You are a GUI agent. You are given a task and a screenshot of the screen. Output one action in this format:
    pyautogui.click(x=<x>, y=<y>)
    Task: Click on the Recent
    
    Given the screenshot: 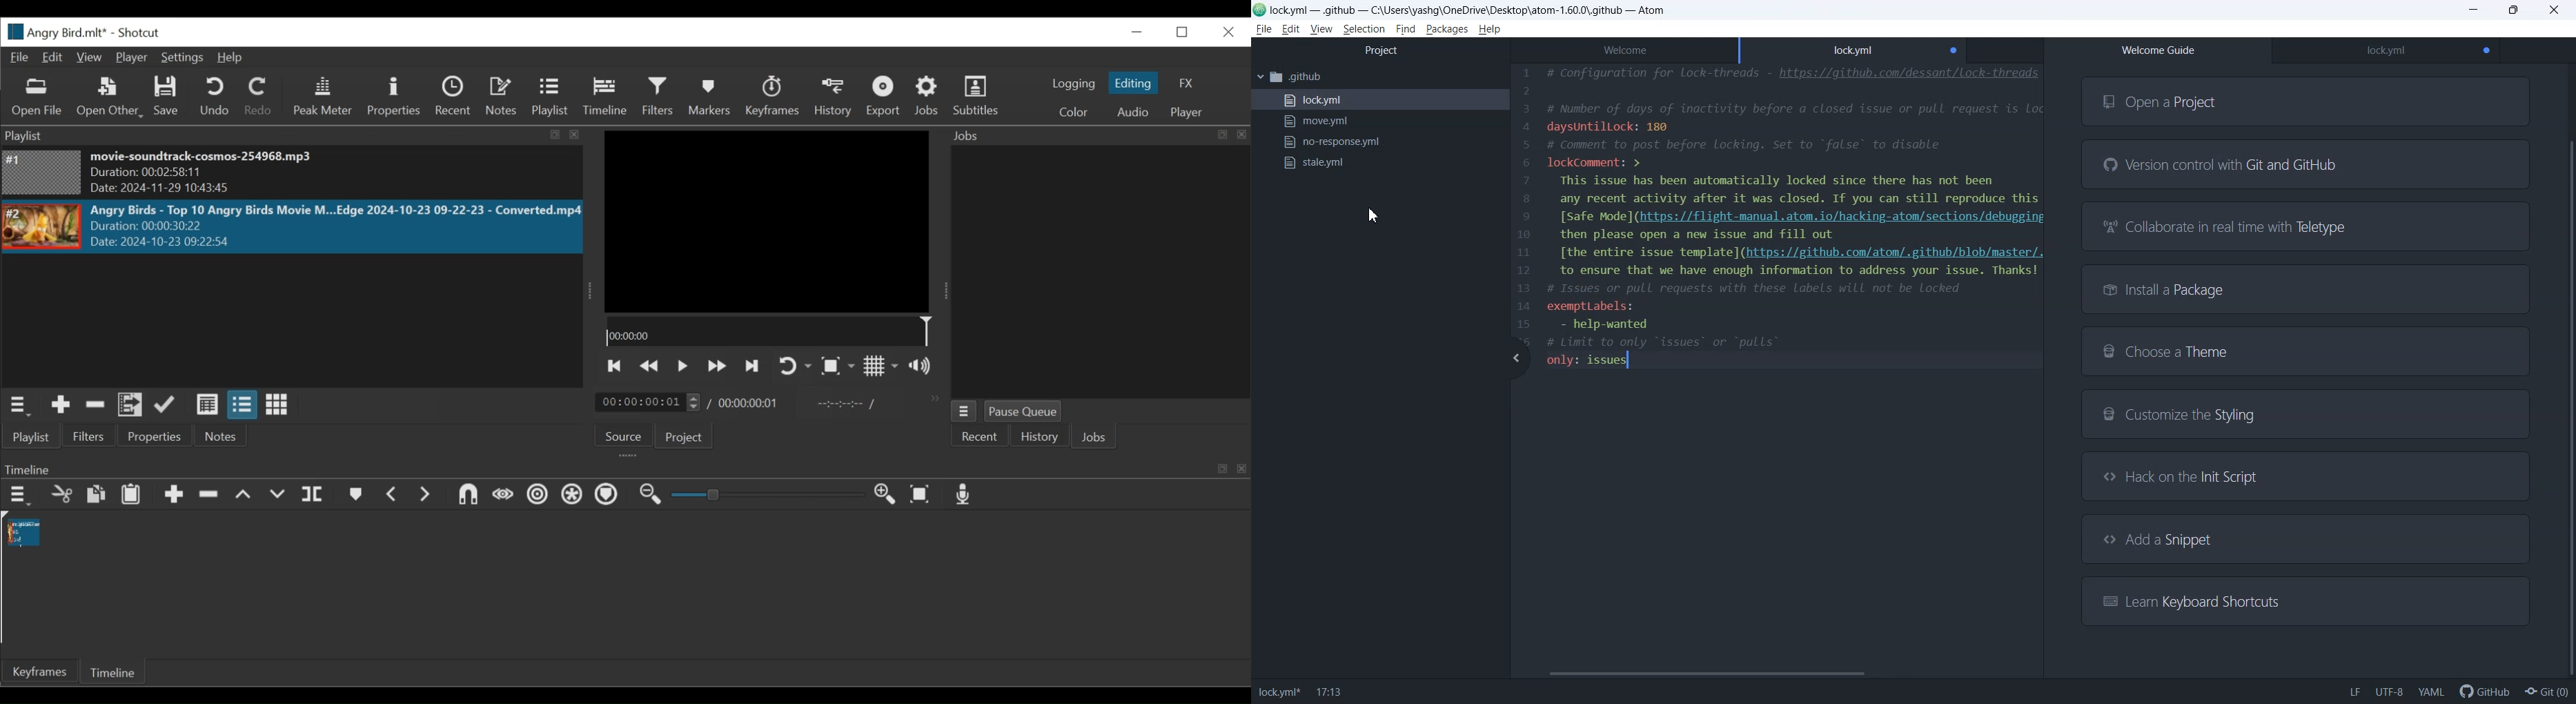 What is the action you would take?
    pyautogui.click(x=976, y=439)
    